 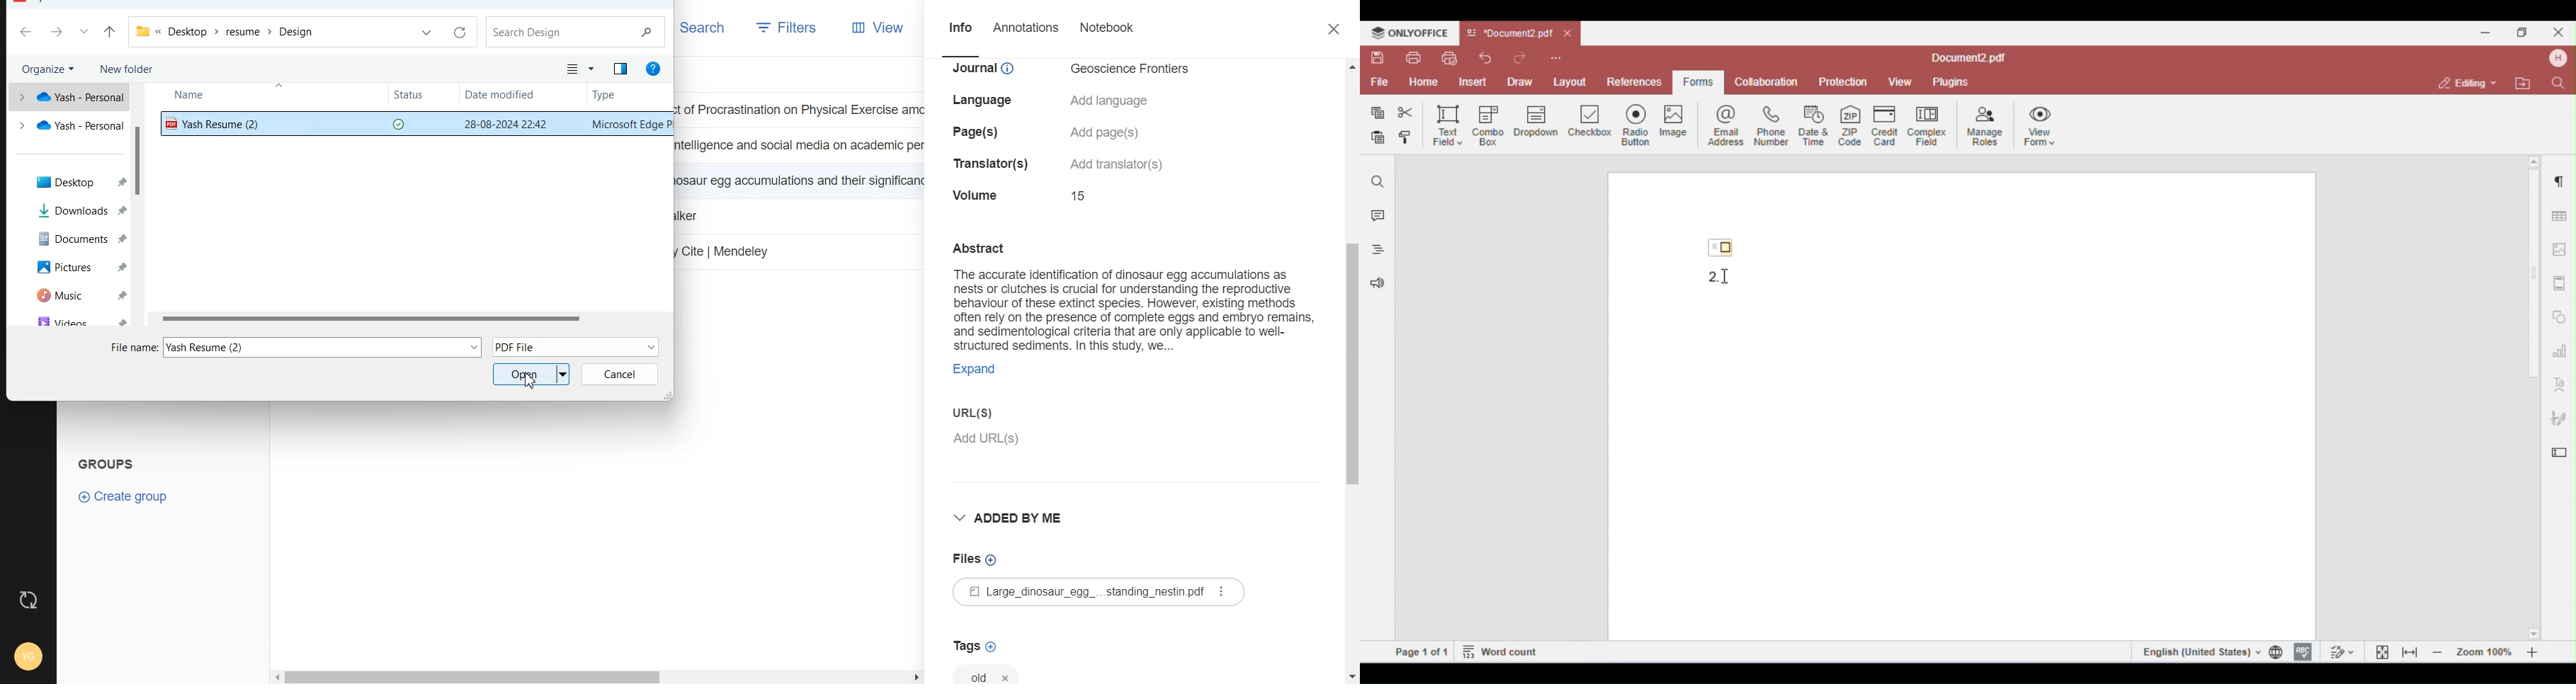 I want to click on selected File, so click(x=412, y=124).